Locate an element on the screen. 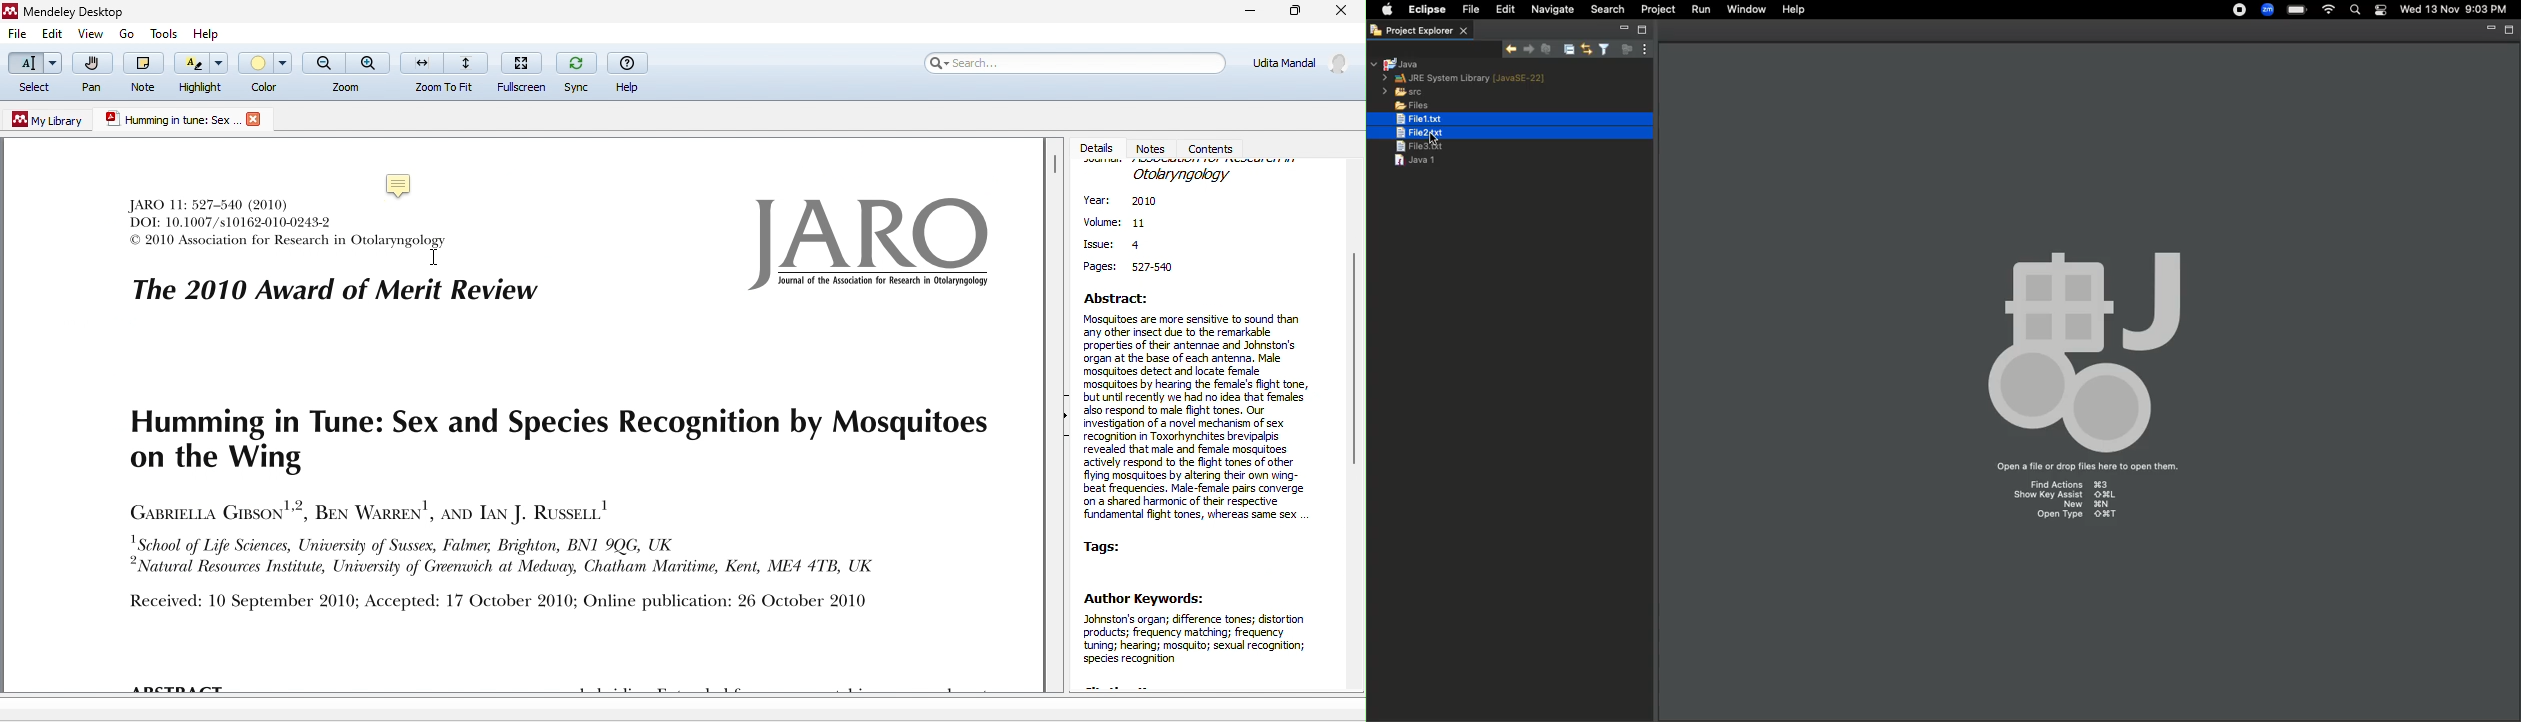 Image resolution: width=2548 pixels, height=728 pixels. Help is located at coordinates (1794, 10).